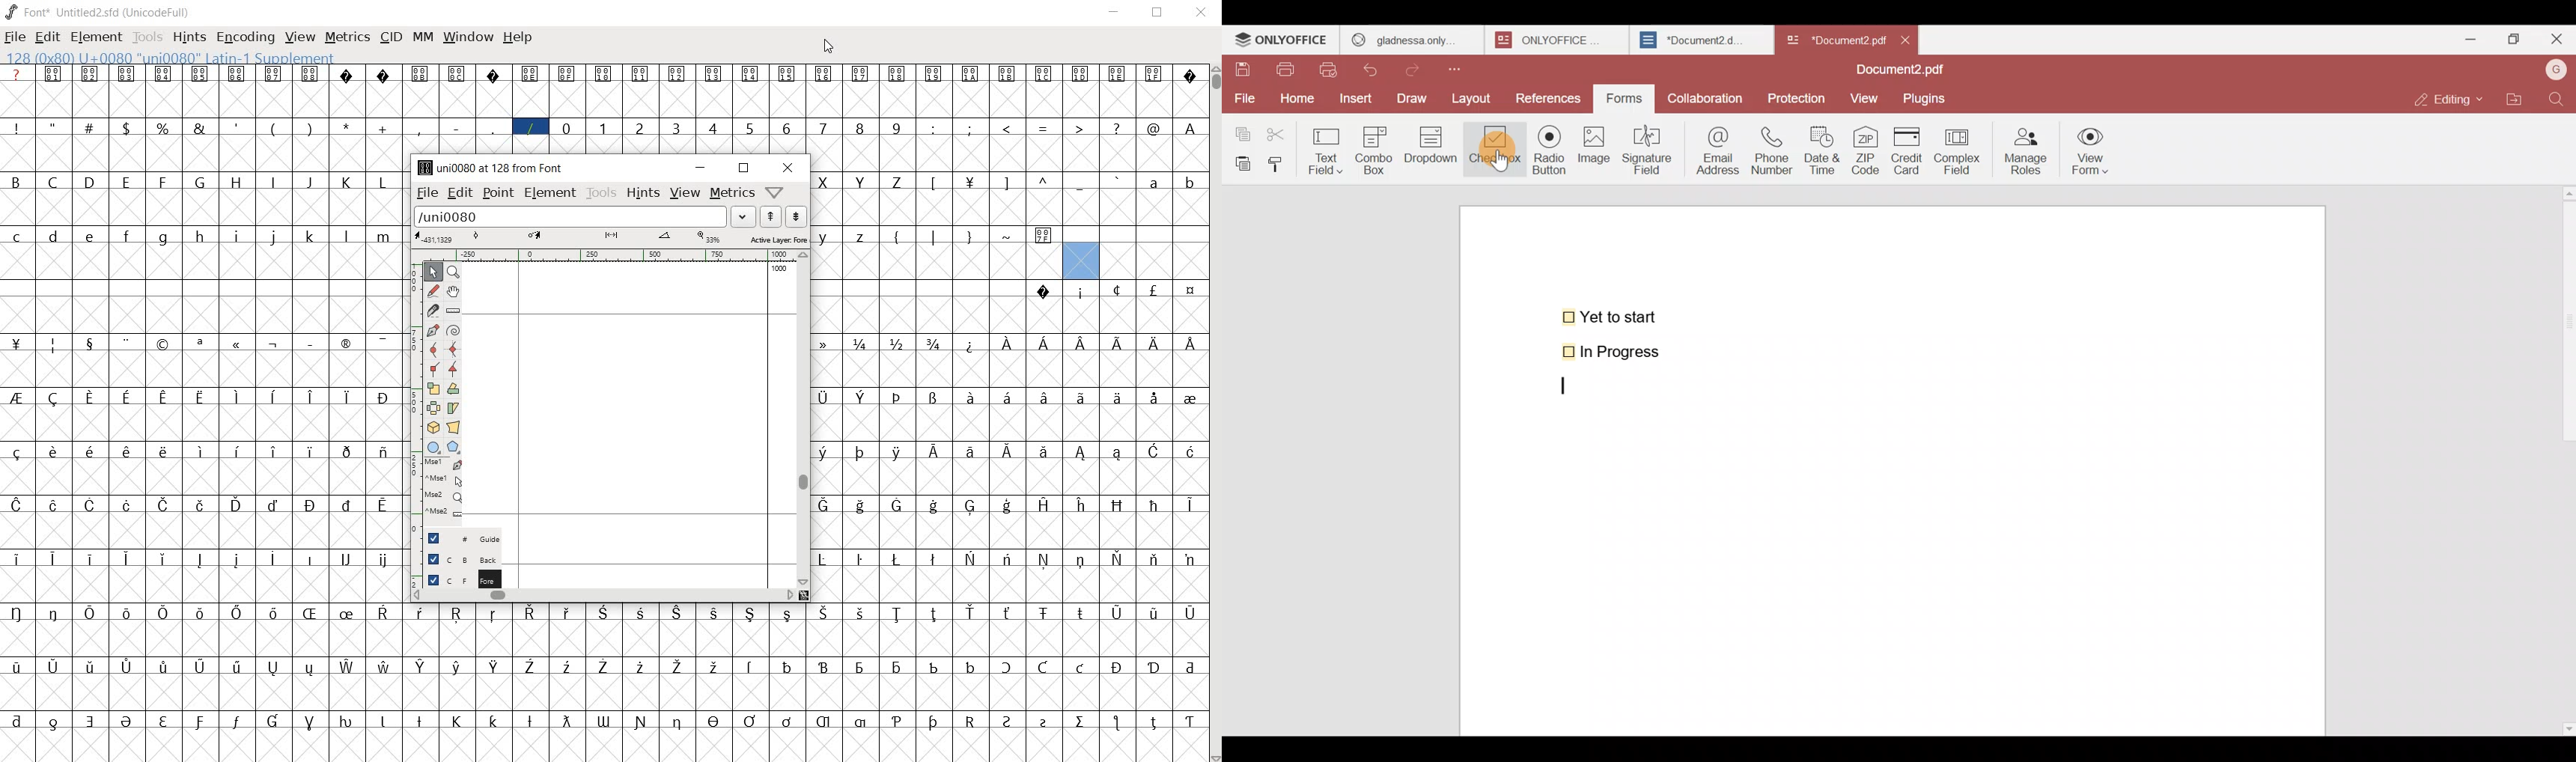 The width and height of the screenshot is (2576, 784). Describe the element at coordinates (1008, 237) in the screenshot. I see `glyph` at that location.